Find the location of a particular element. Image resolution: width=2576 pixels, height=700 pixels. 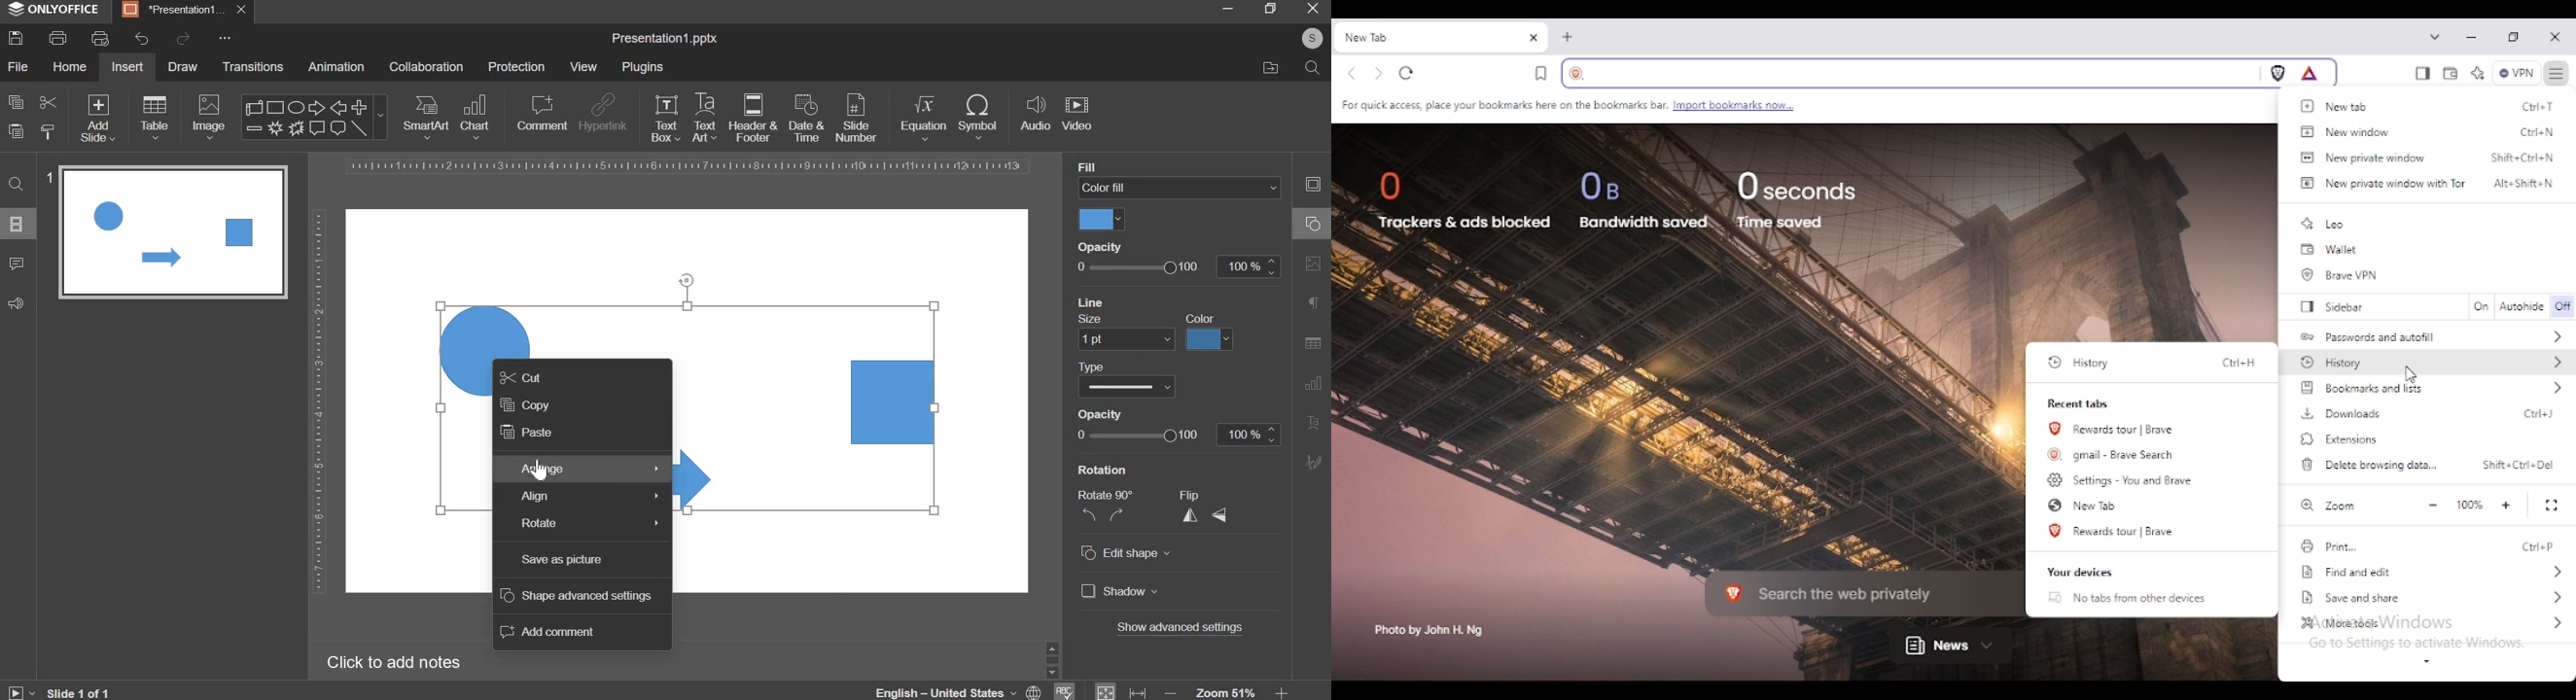

fit to screen is located at coordinates (1107, 690).